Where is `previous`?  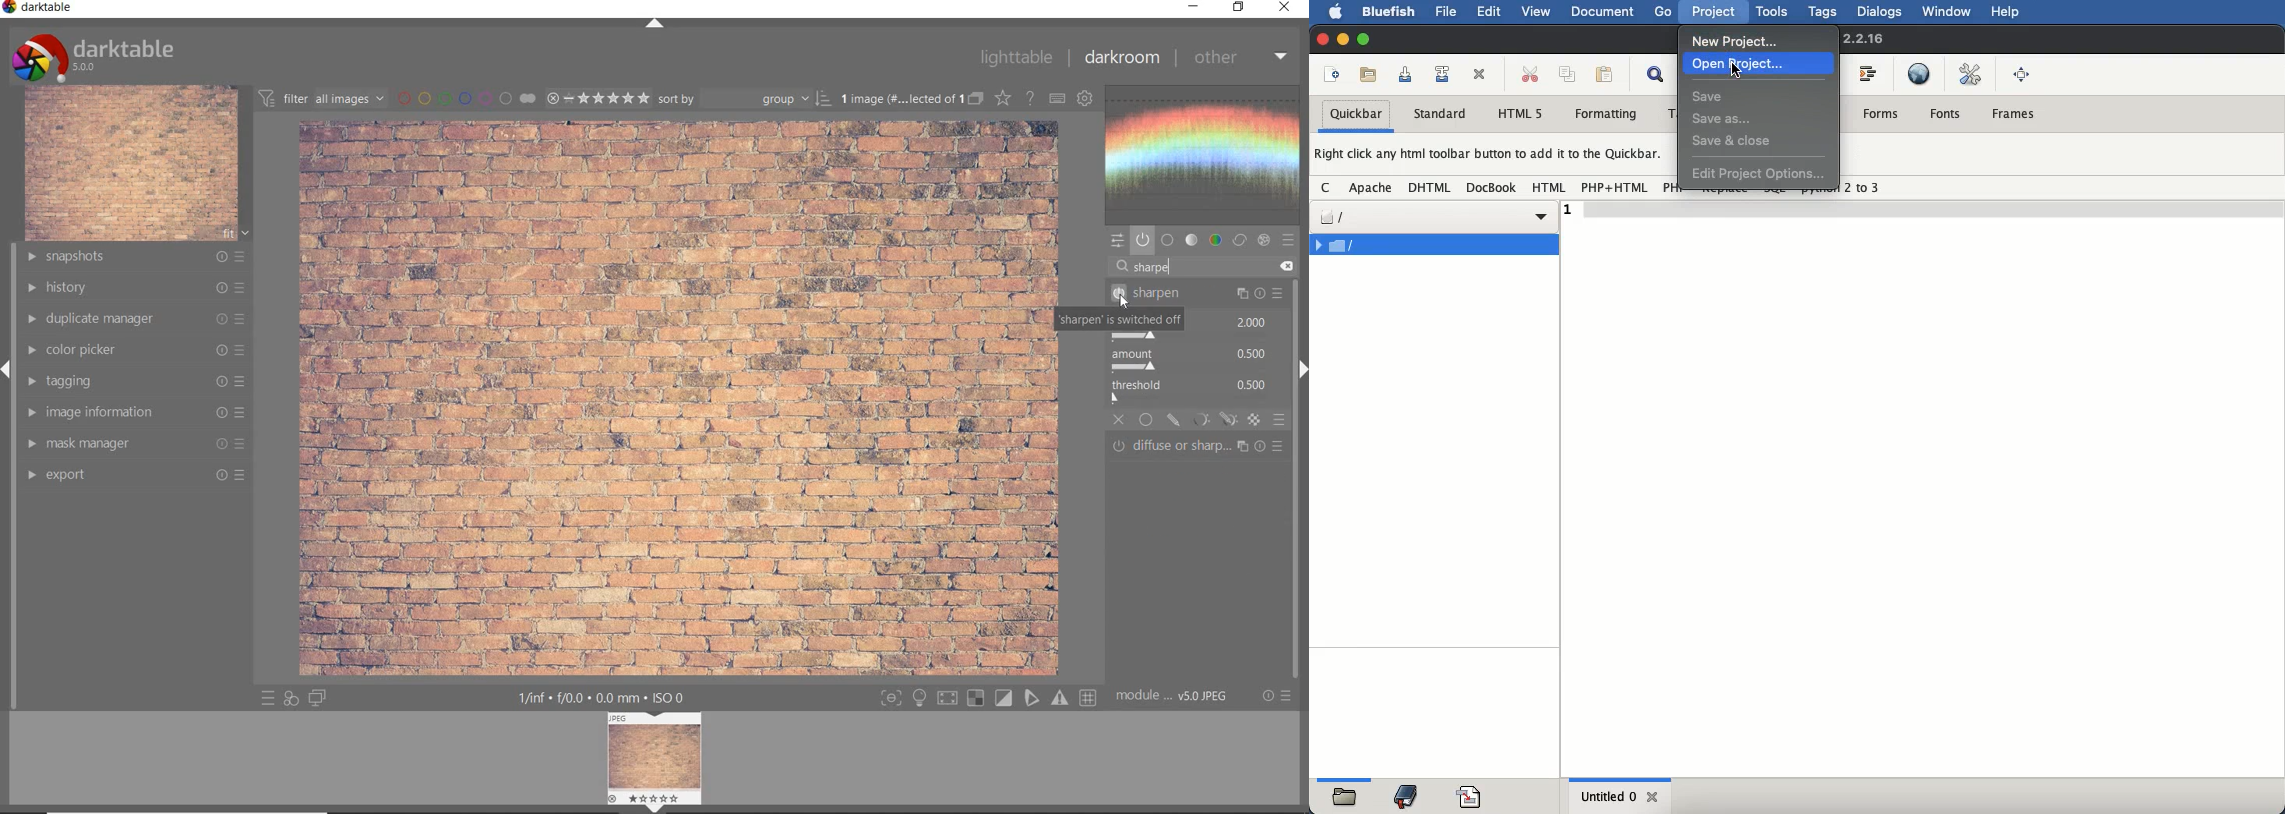
previous is located at coordinates (8, 377).